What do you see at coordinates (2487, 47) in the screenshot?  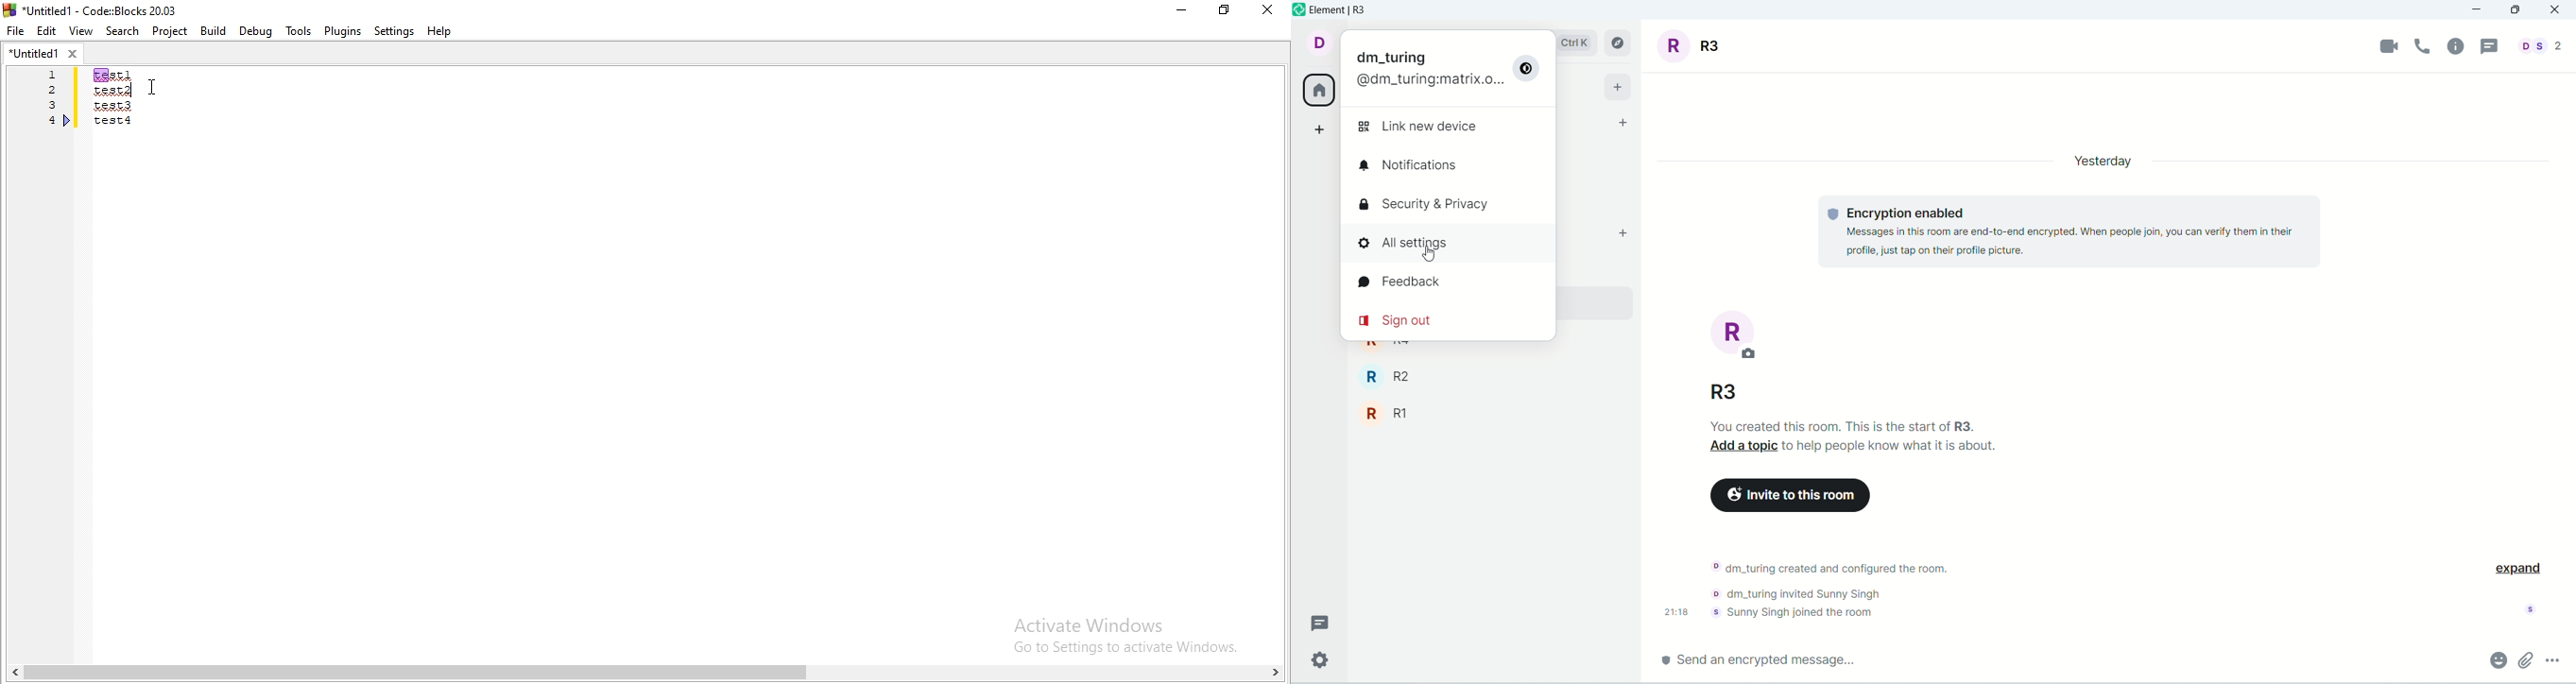 I see `threads` at bounding box center [2487, 47].